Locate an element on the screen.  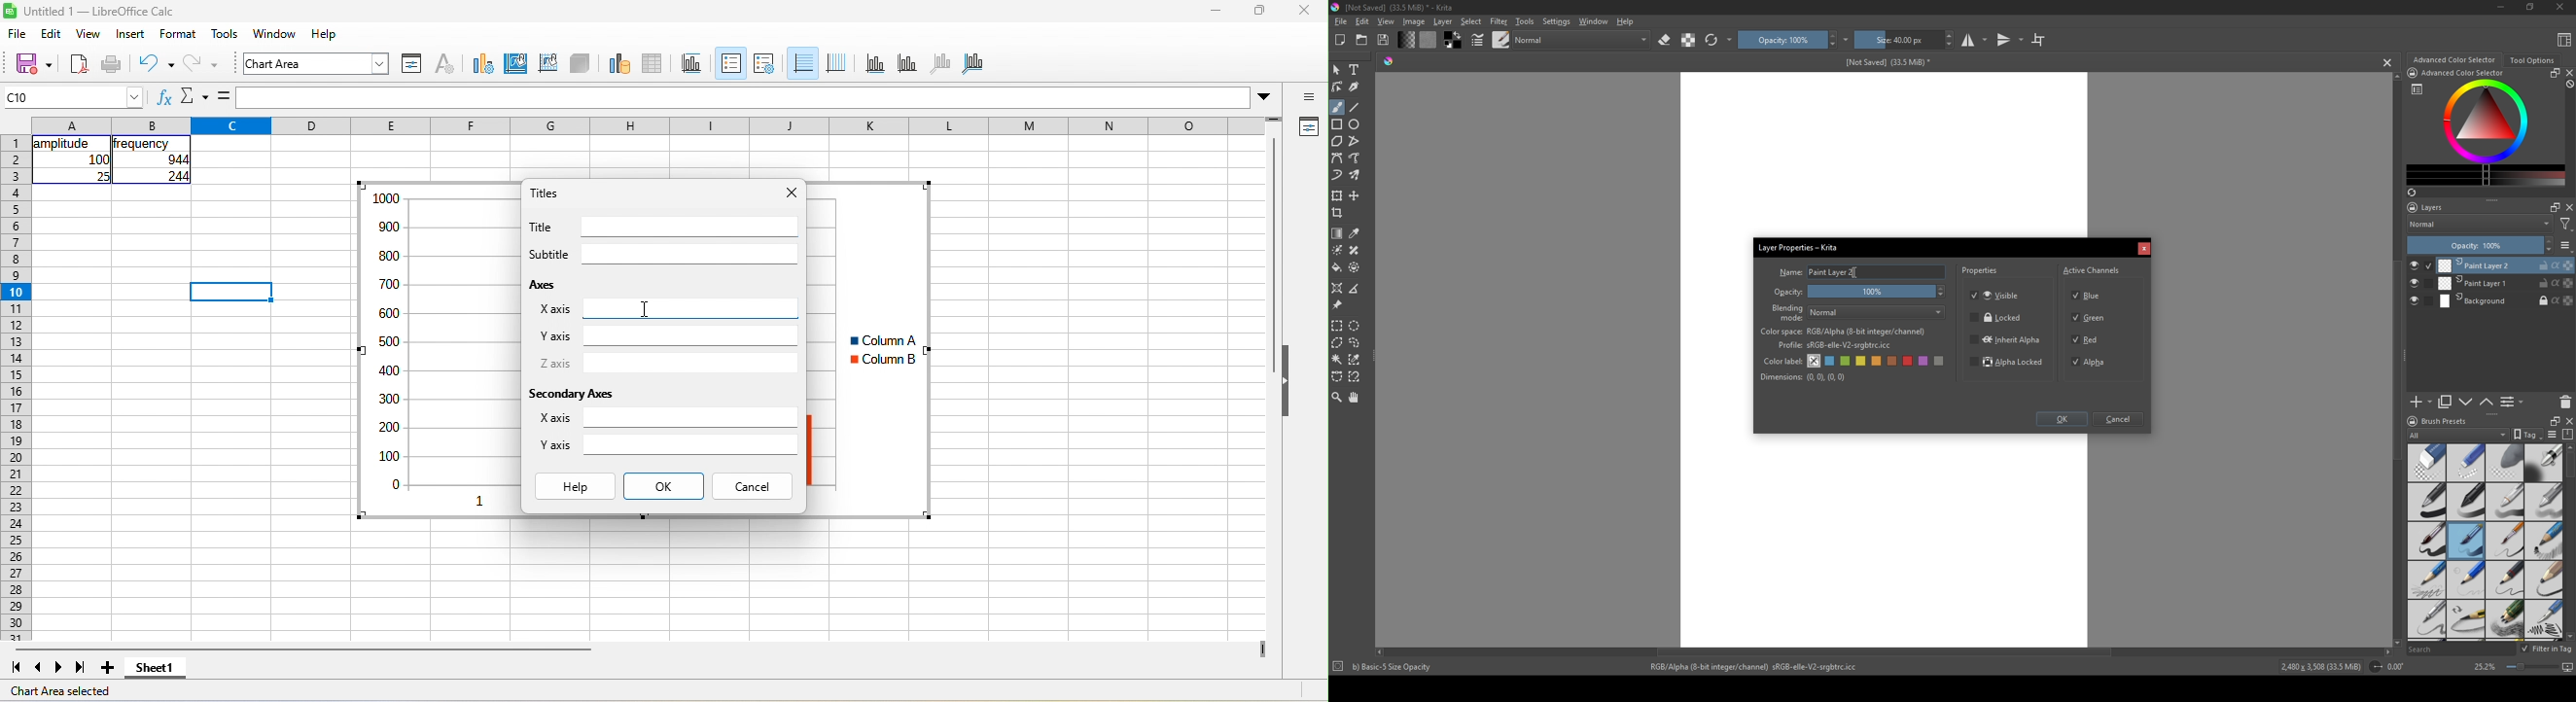
shade is located at coordinates (1388, 60).